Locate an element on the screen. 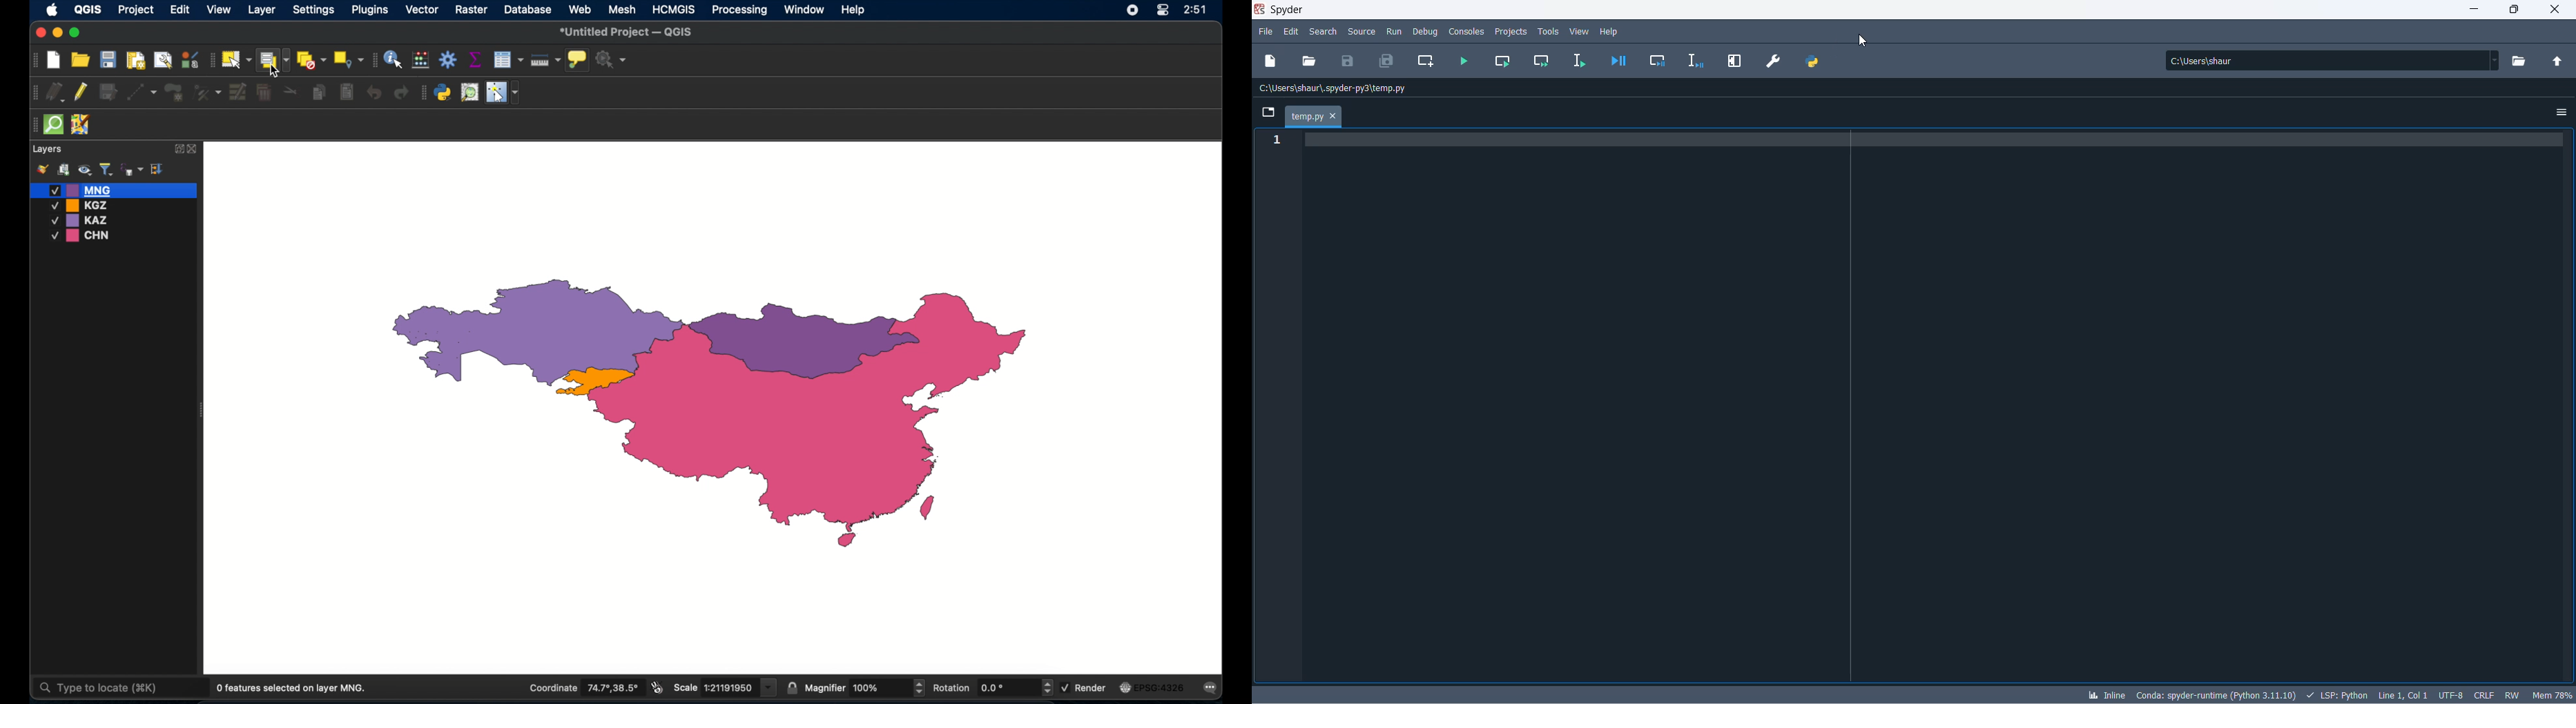  split features is located at coordinates (291, 93).